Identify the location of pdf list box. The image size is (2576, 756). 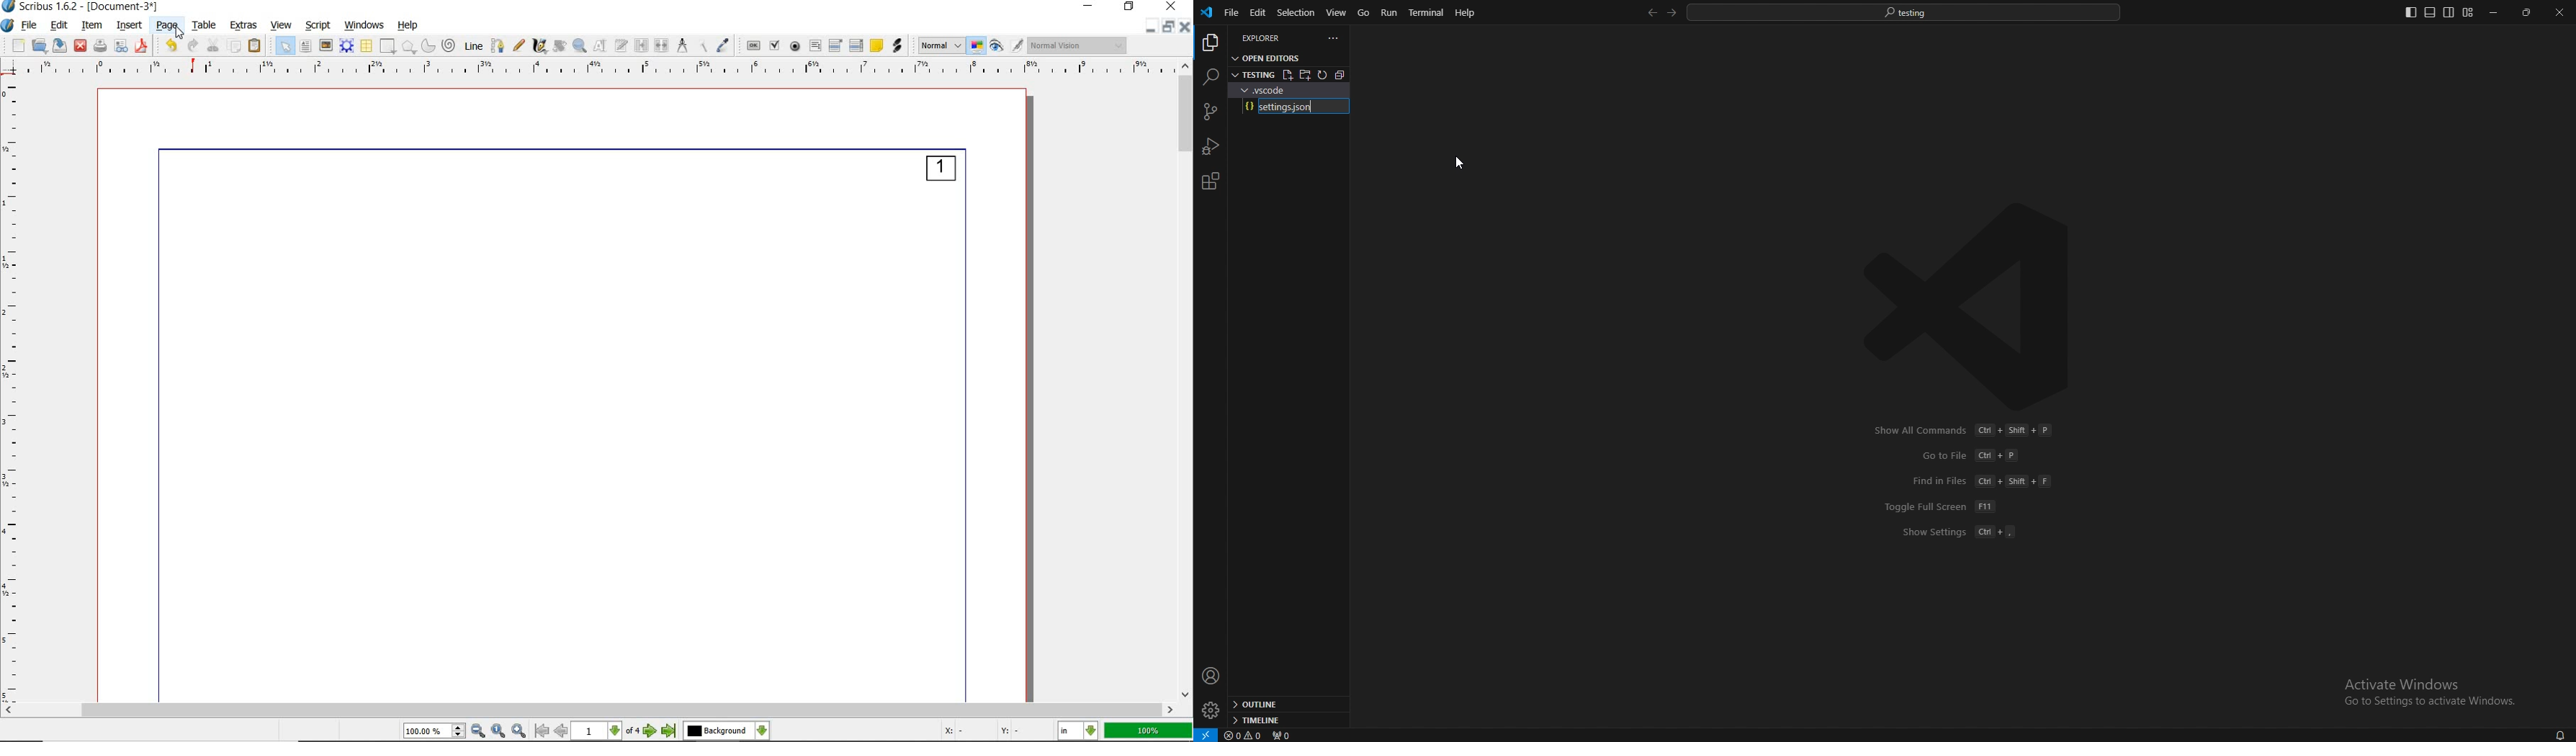
(858, 45).